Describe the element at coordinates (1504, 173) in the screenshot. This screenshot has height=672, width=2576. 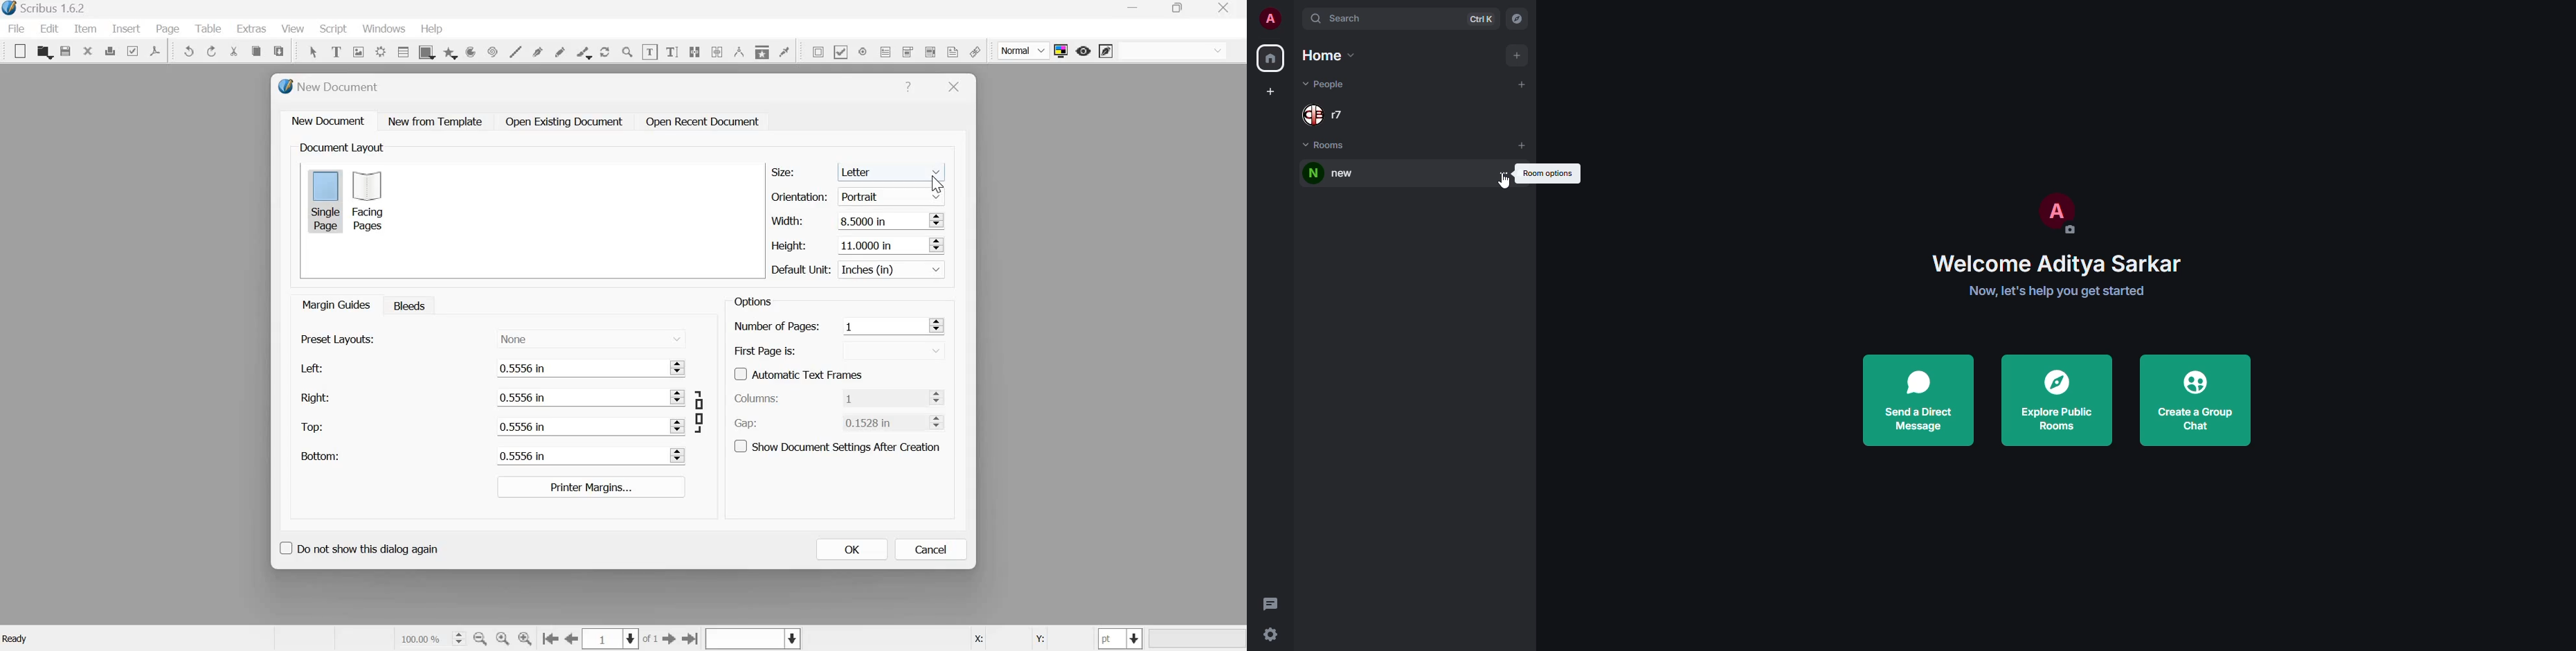
I see `room options` at that location.